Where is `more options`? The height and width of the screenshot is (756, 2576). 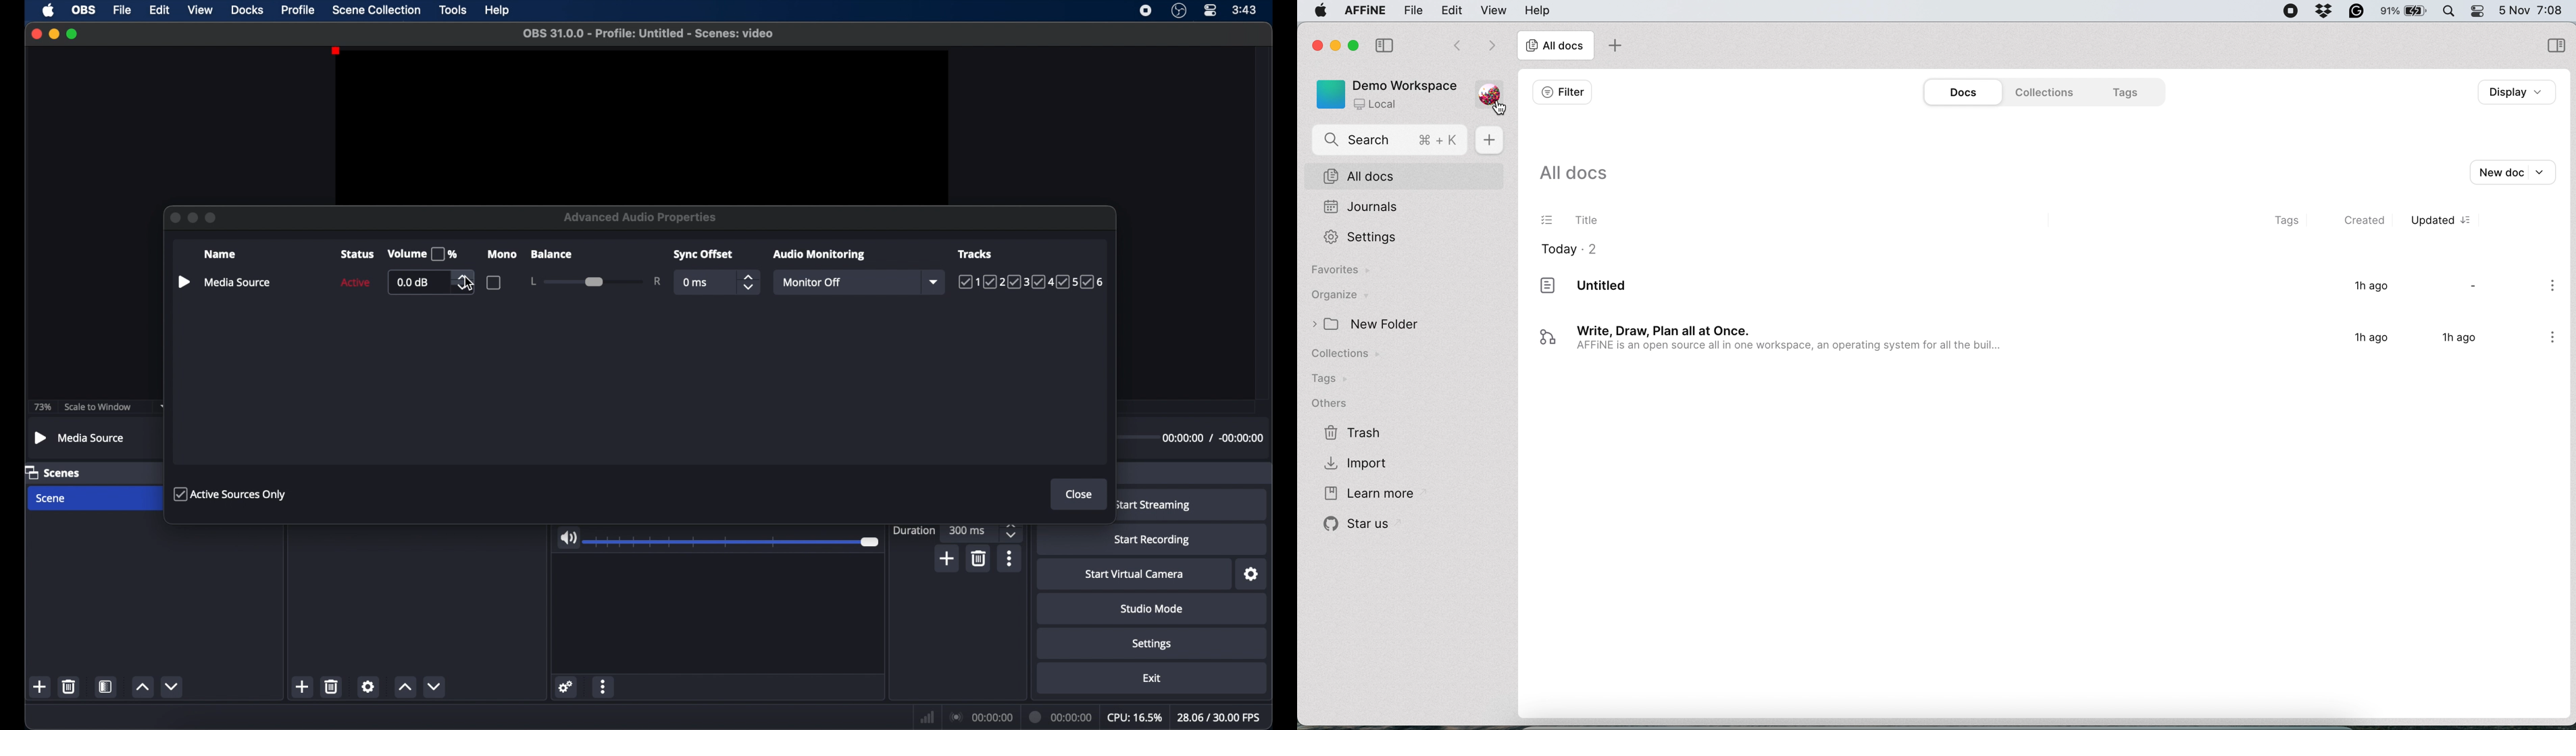 more options is located at coordinates (1010, 558).